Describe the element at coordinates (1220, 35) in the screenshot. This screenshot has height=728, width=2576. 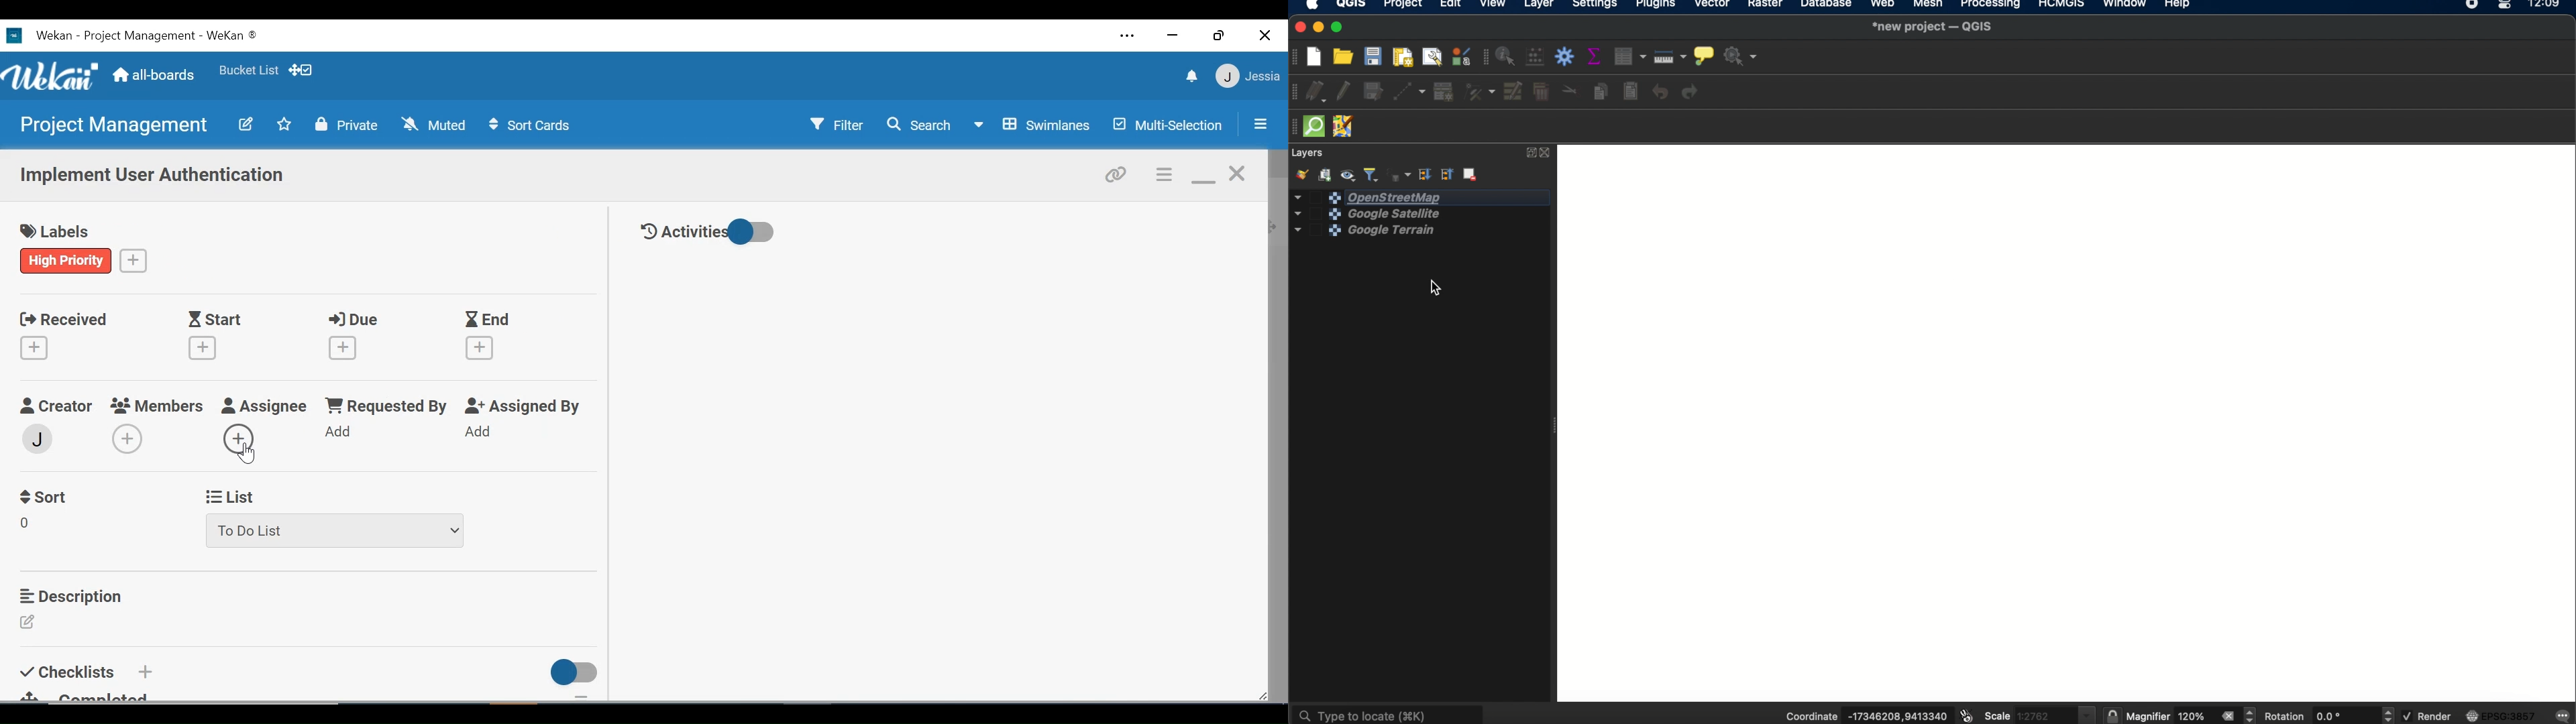
I see `Restore` at that location.